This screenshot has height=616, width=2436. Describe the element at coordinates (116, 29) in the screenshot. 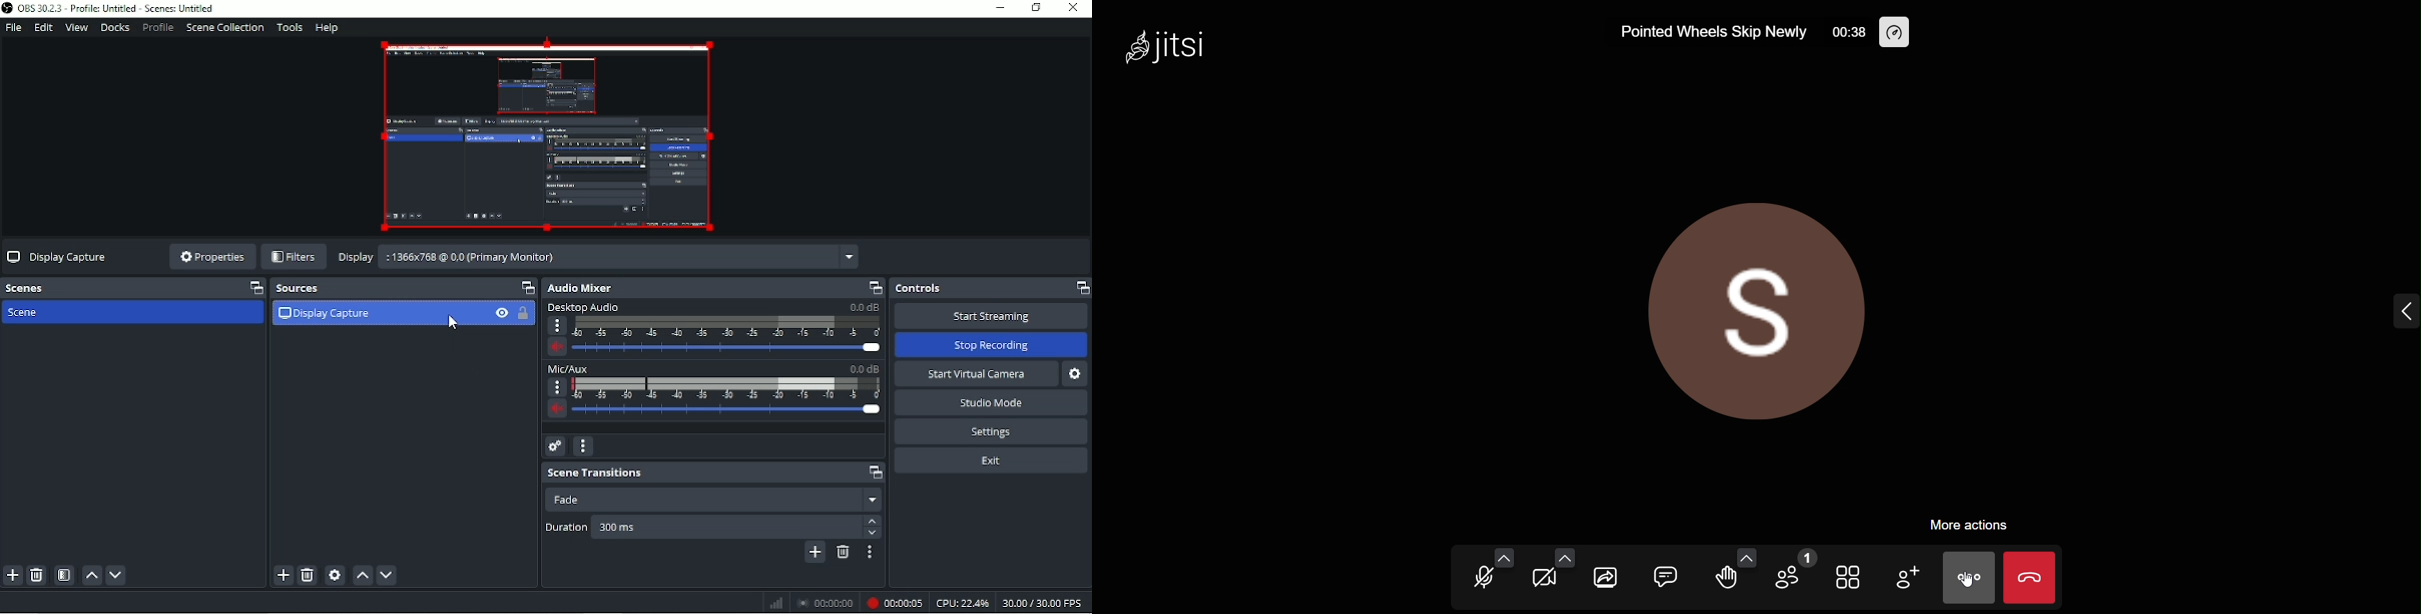

I see `Docks` at that location.